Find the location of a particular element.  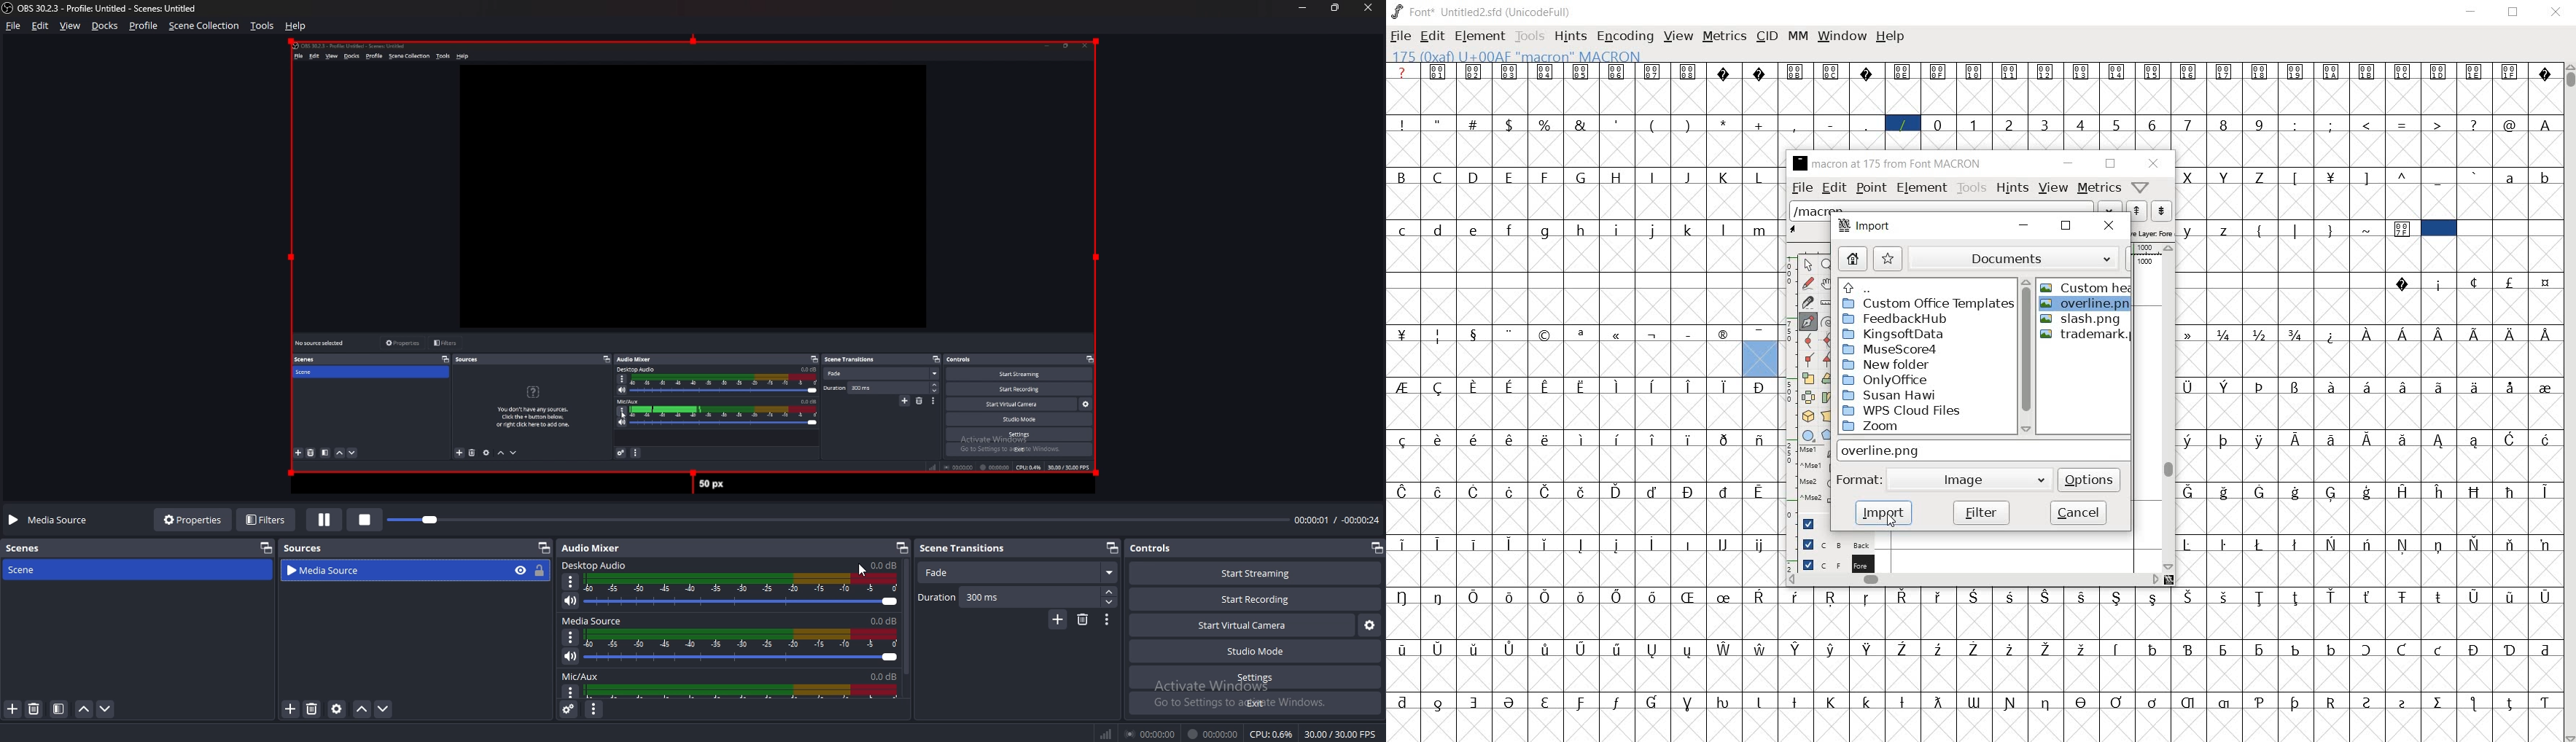

Symbol is located at coordinates (1440, 73).